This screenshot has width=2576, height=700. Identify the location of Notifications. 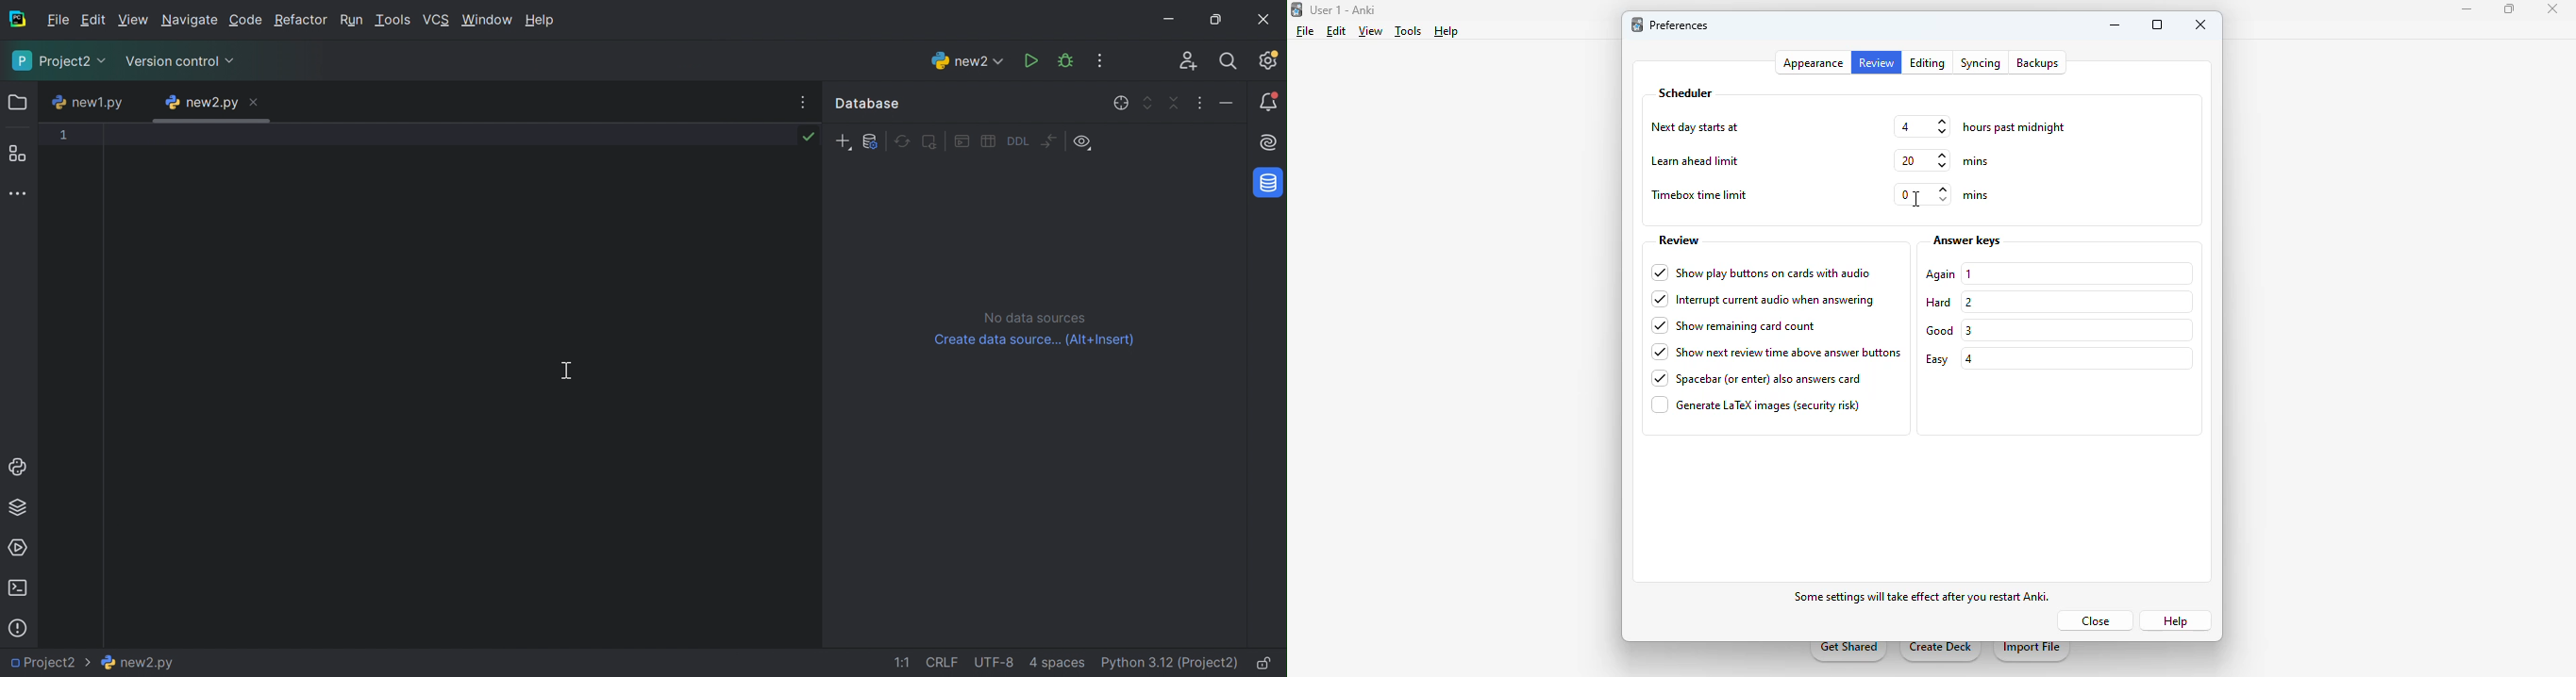
(1269, 100).